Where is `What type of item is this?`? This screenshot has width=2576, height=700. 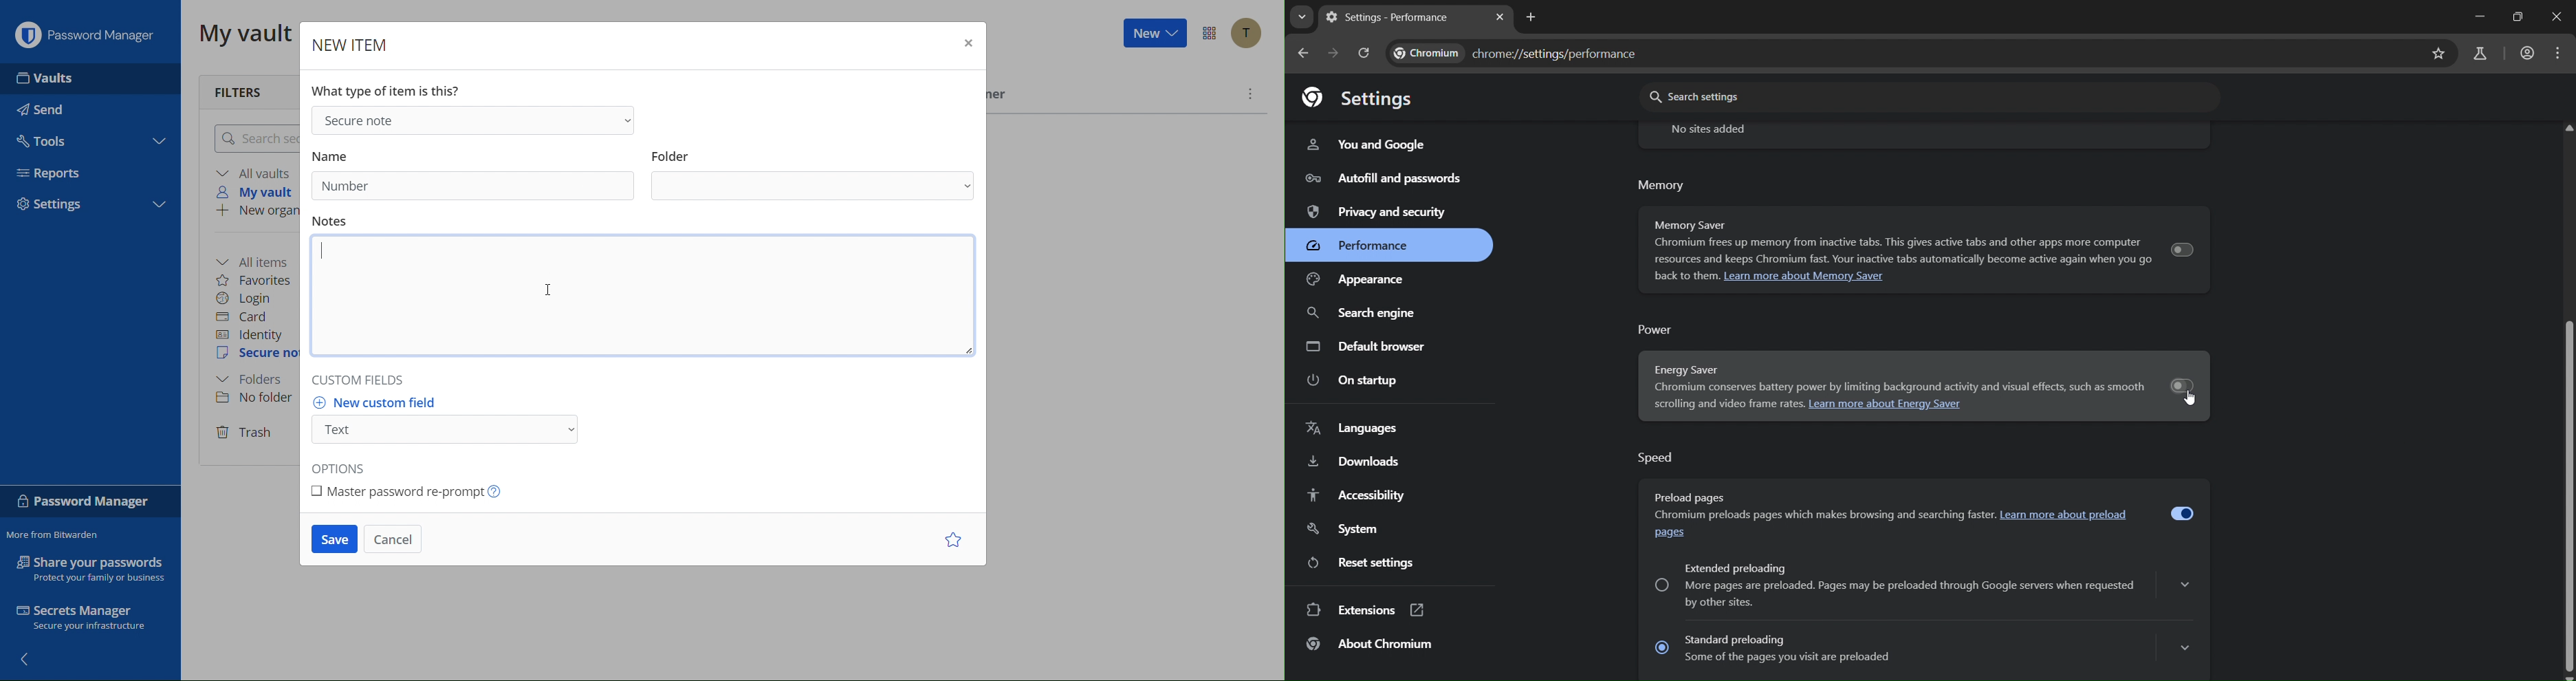
What type of item is this? is located at coordinates (387, 91).